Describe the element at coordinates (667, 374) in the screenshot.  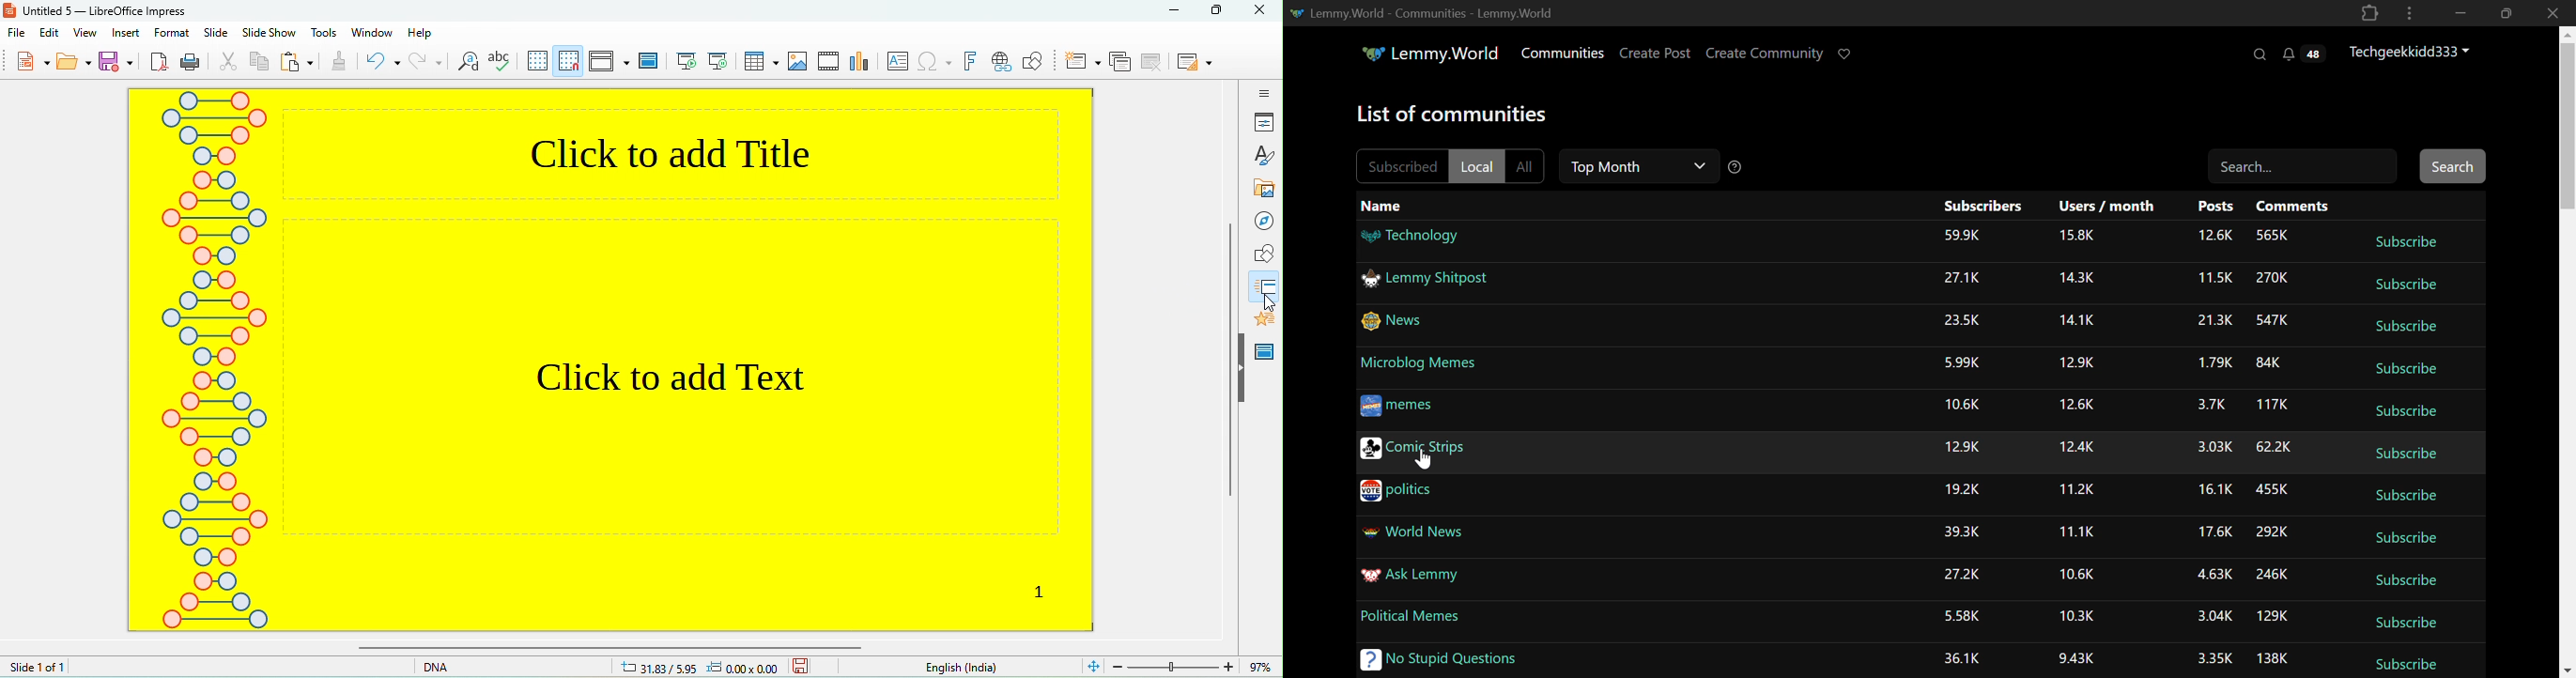
I see `click to add text` at that location.